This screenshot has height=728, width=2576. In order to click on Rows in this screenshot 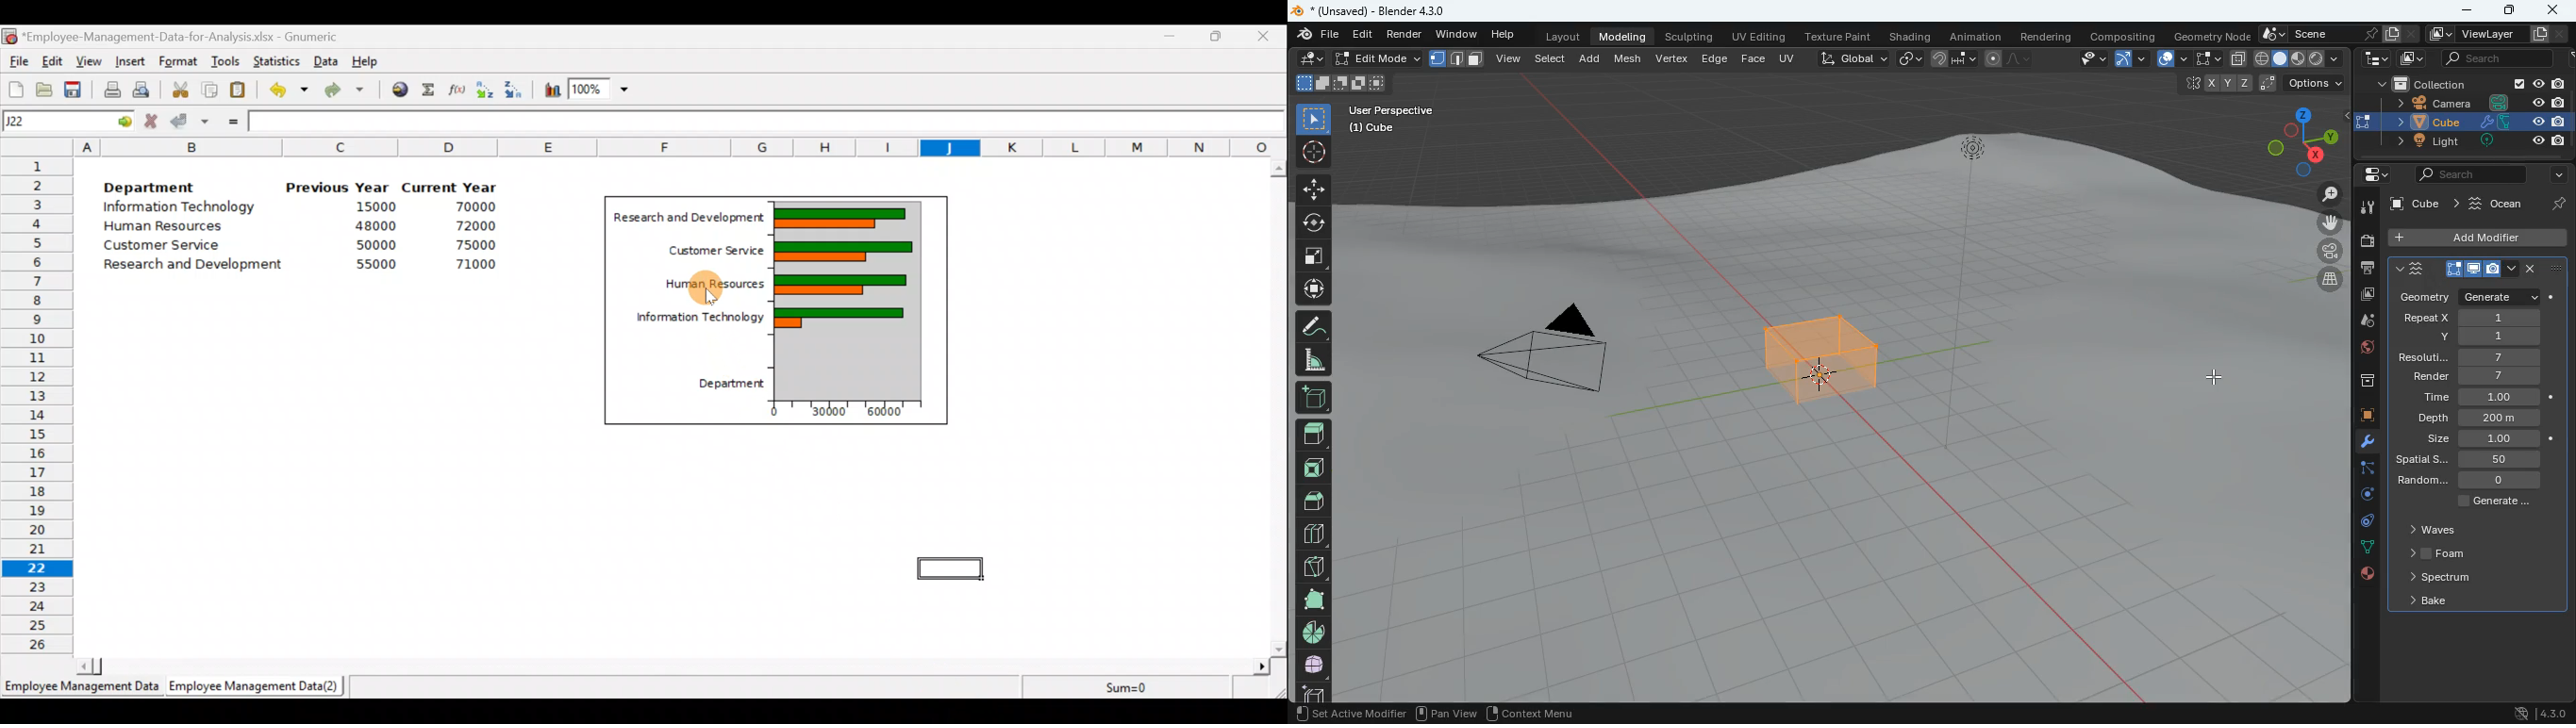, I will do `click(38, 406)`.